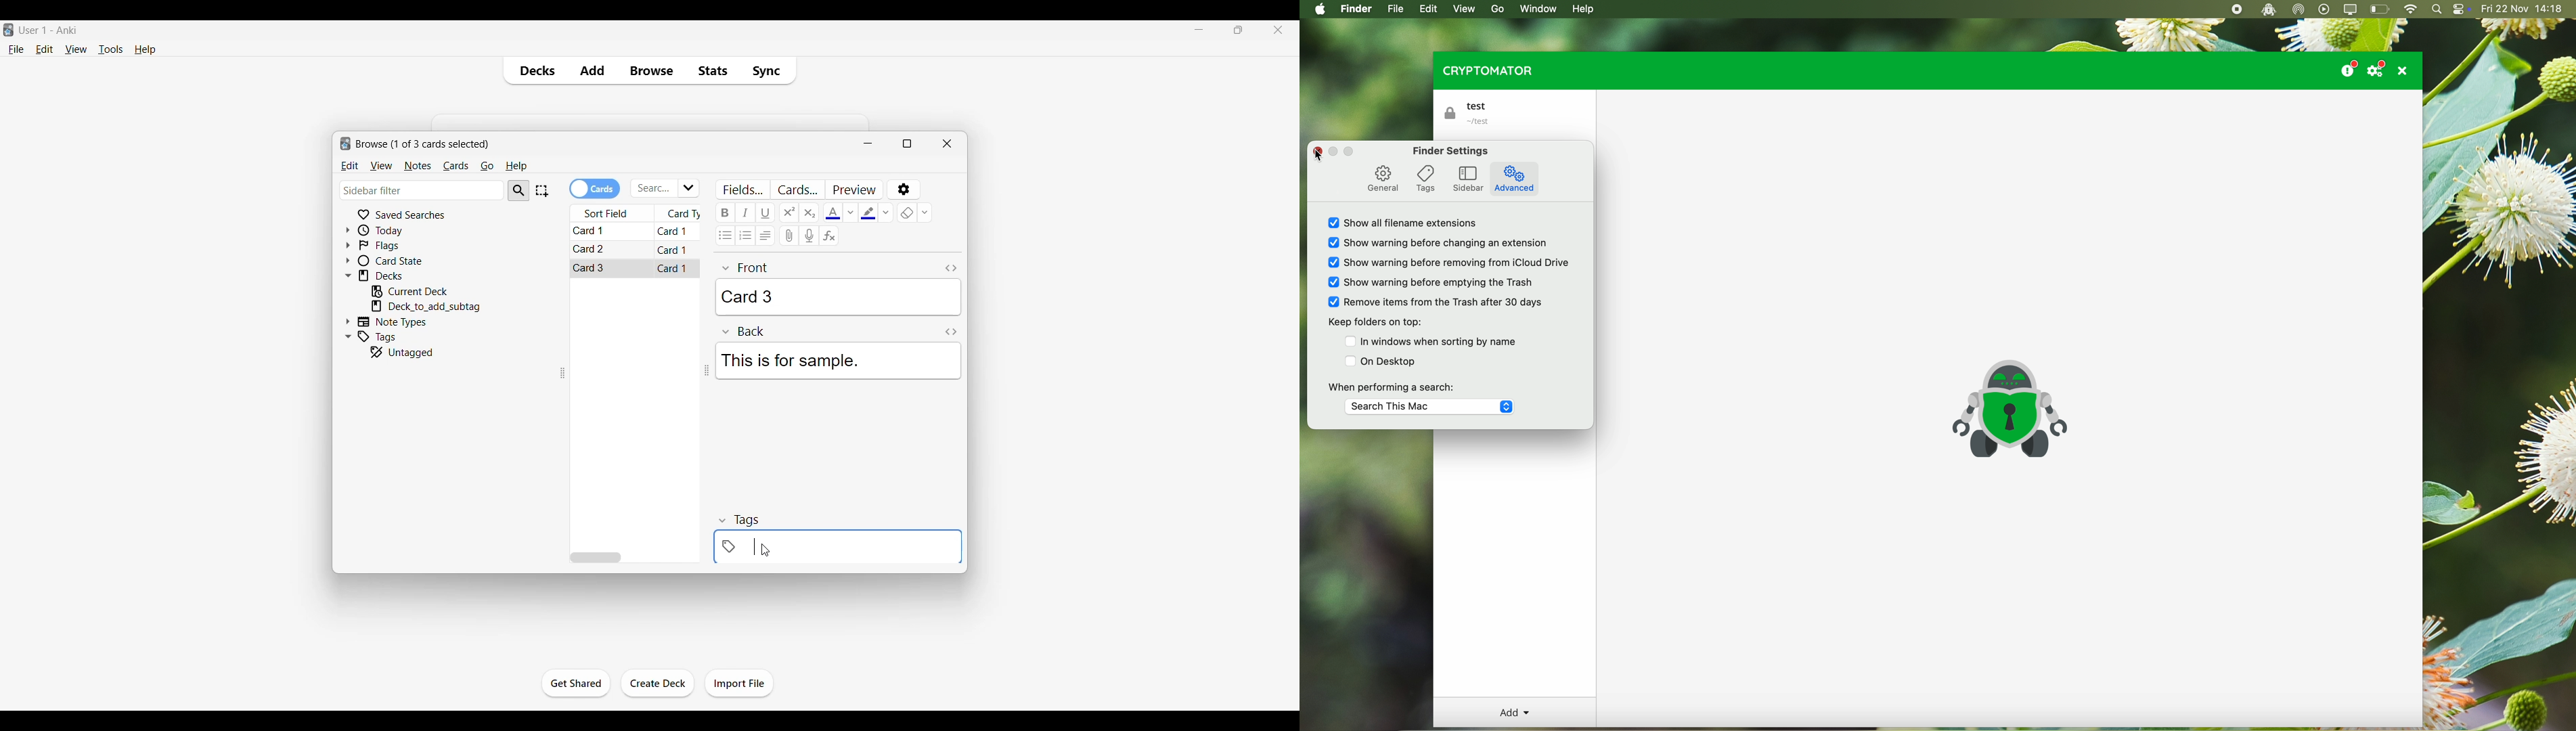 Image resolution: width=2576 pixels, height=756 pixels. What do you see at coordinates (422, 352) in the screenshot?
I see `Click to go to untagged` at bounding box center [422, 352].